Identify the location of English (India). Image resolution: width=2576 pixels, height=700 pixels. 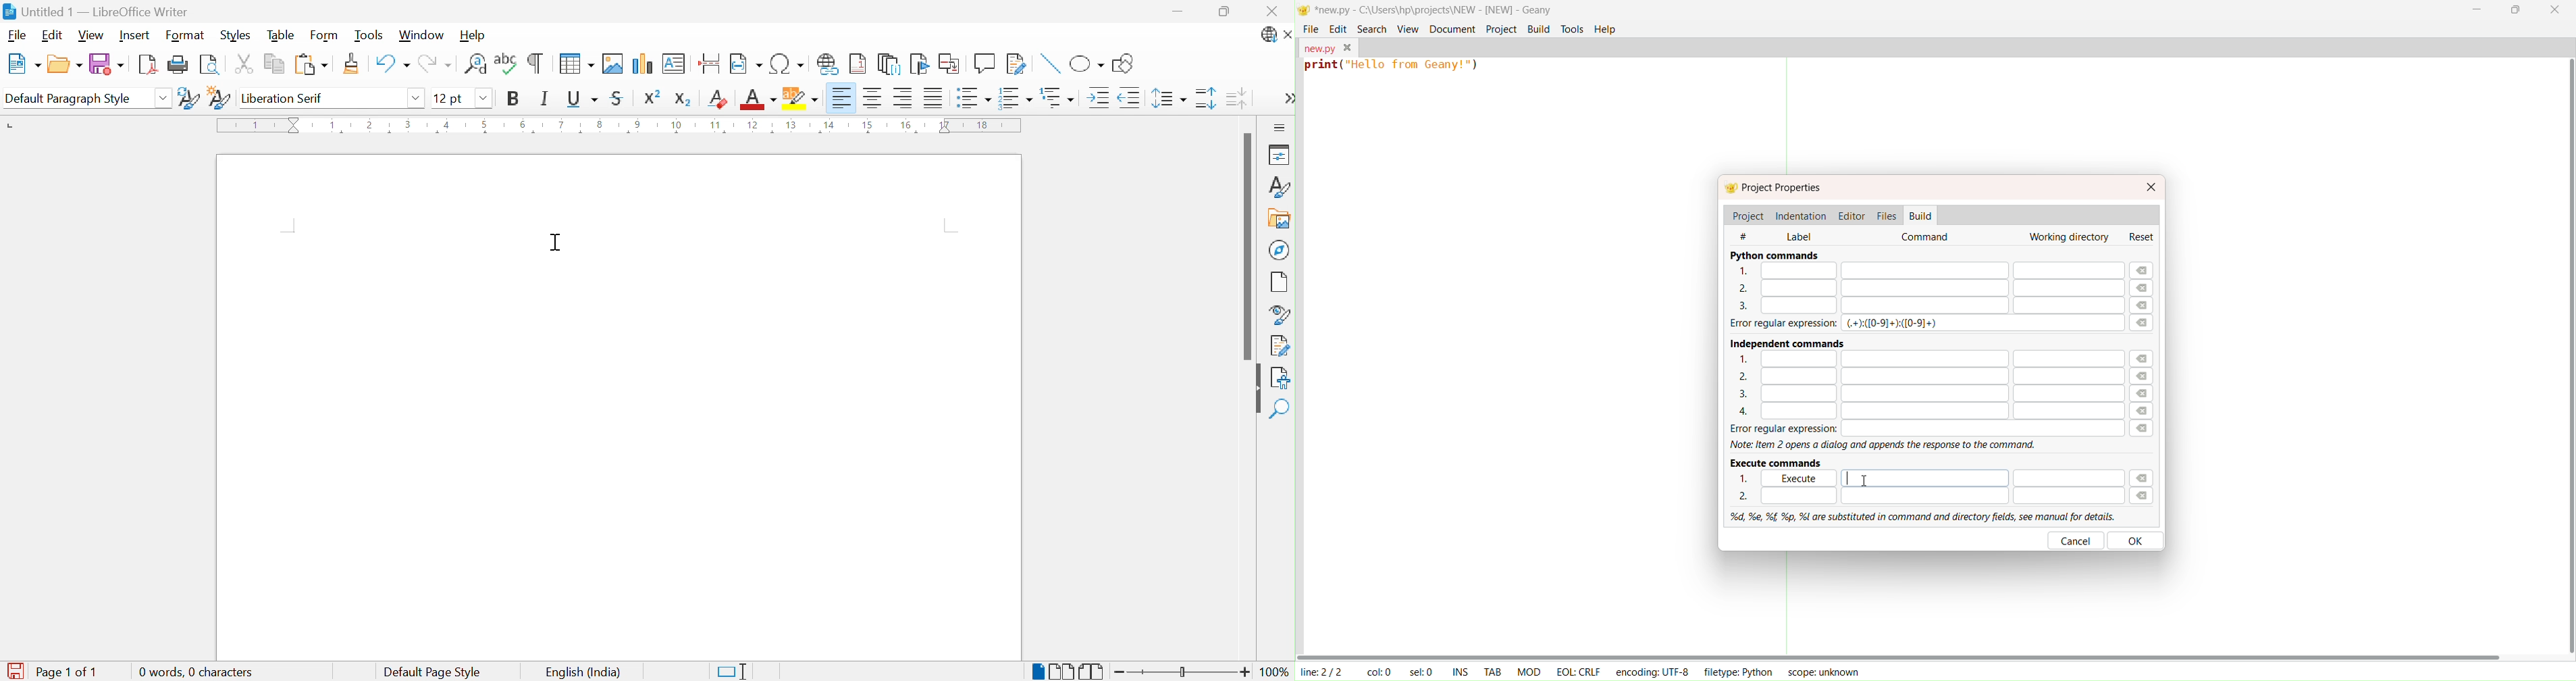
(585, 672).